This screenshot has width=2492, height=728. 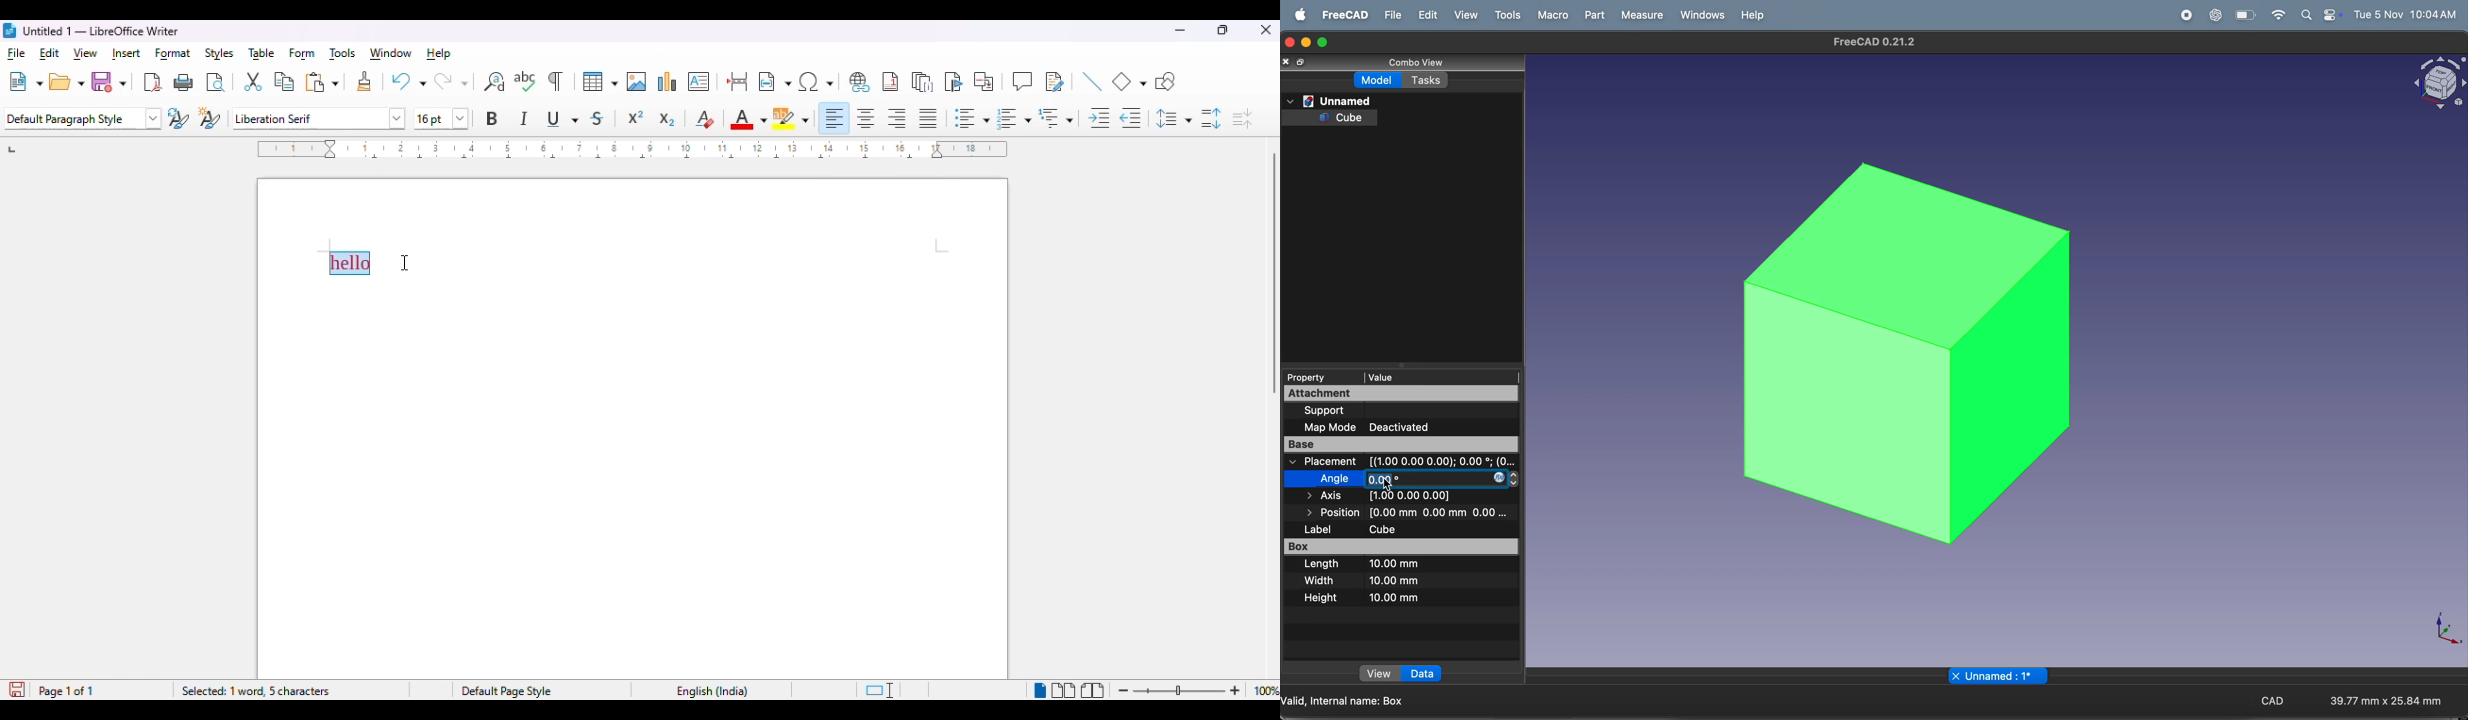 I want to click on wifi, so click(x=2245, y=13).